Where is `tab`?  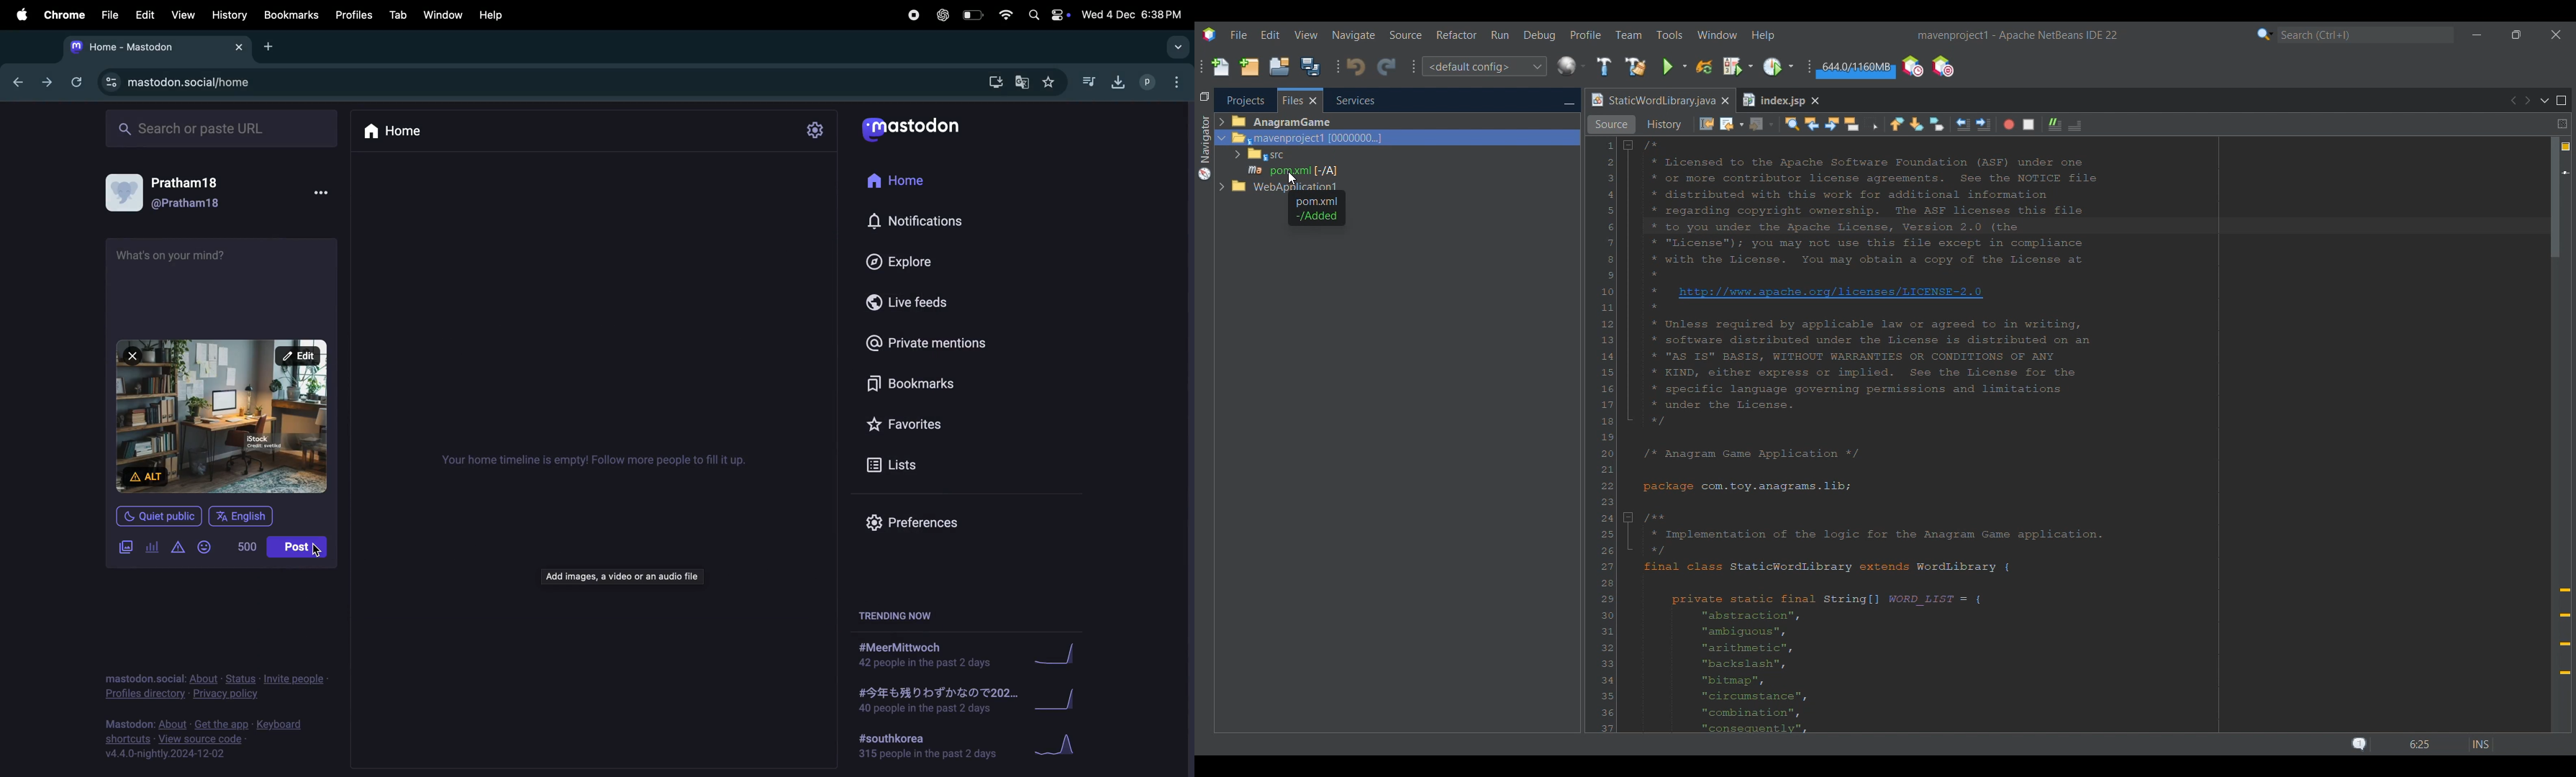 tab is located at coordinates (398, 15).